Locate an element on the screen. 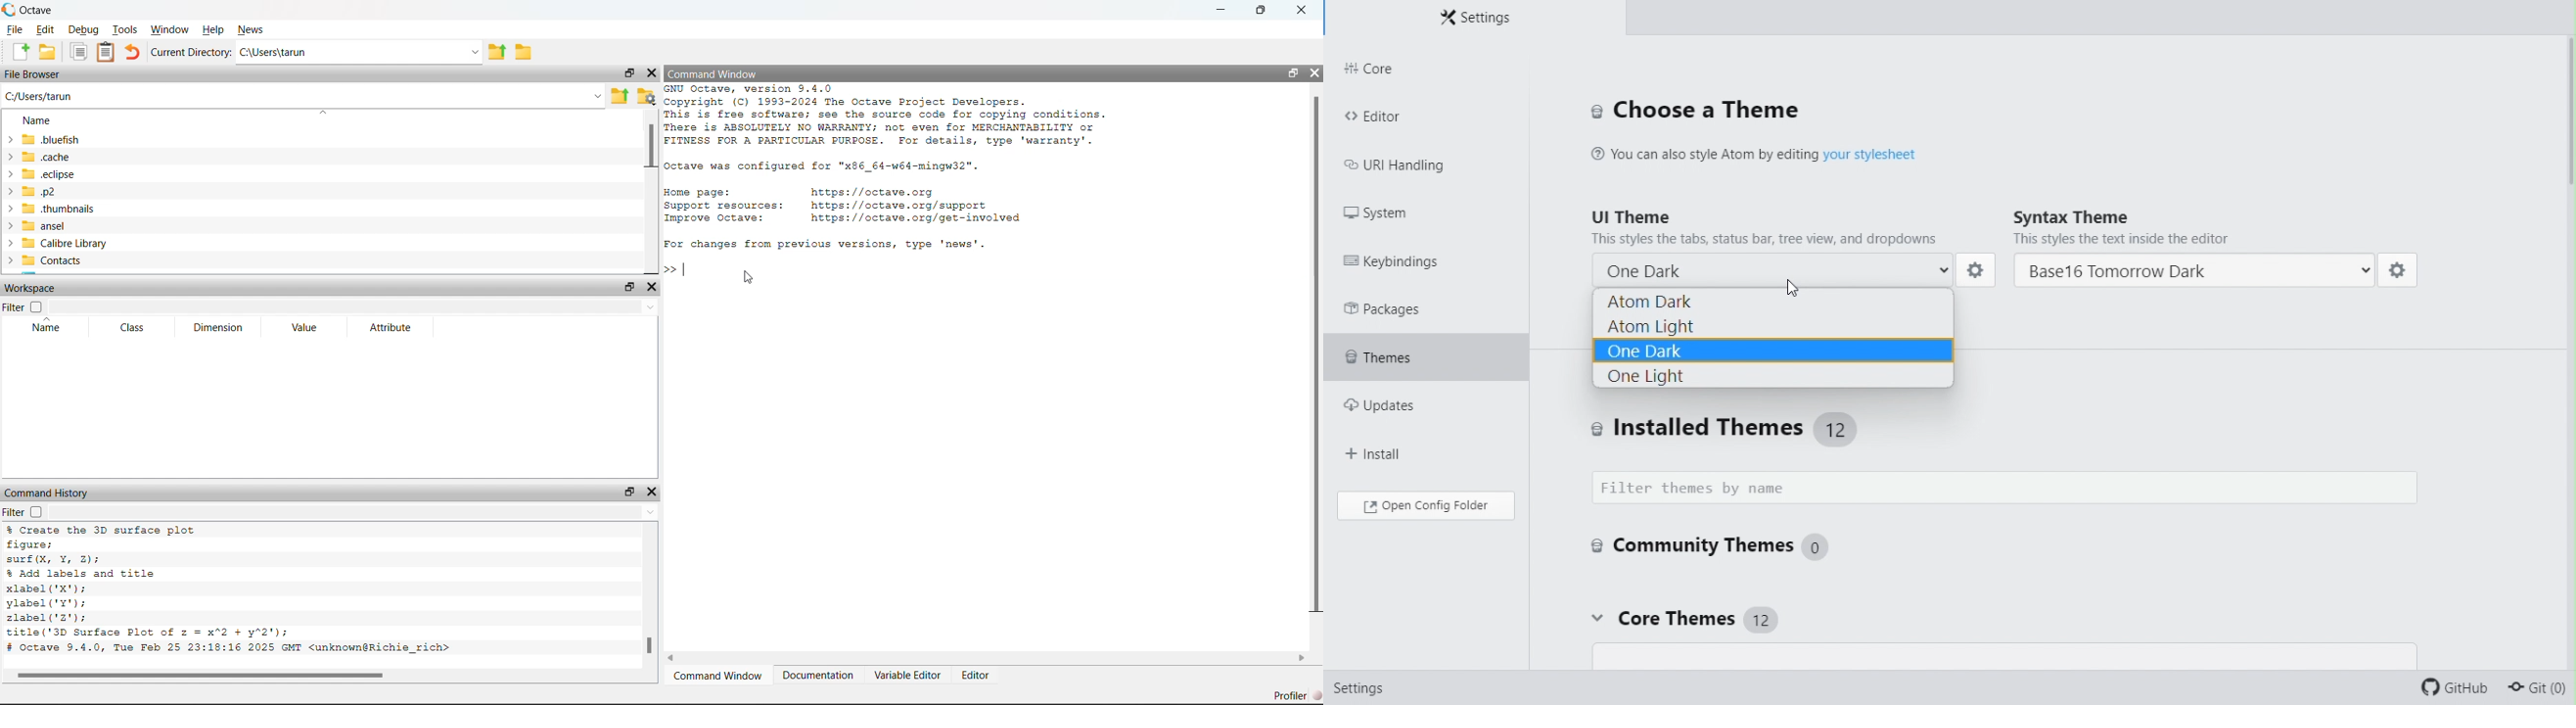  Variable Editor is located at coordinates (907, 675).